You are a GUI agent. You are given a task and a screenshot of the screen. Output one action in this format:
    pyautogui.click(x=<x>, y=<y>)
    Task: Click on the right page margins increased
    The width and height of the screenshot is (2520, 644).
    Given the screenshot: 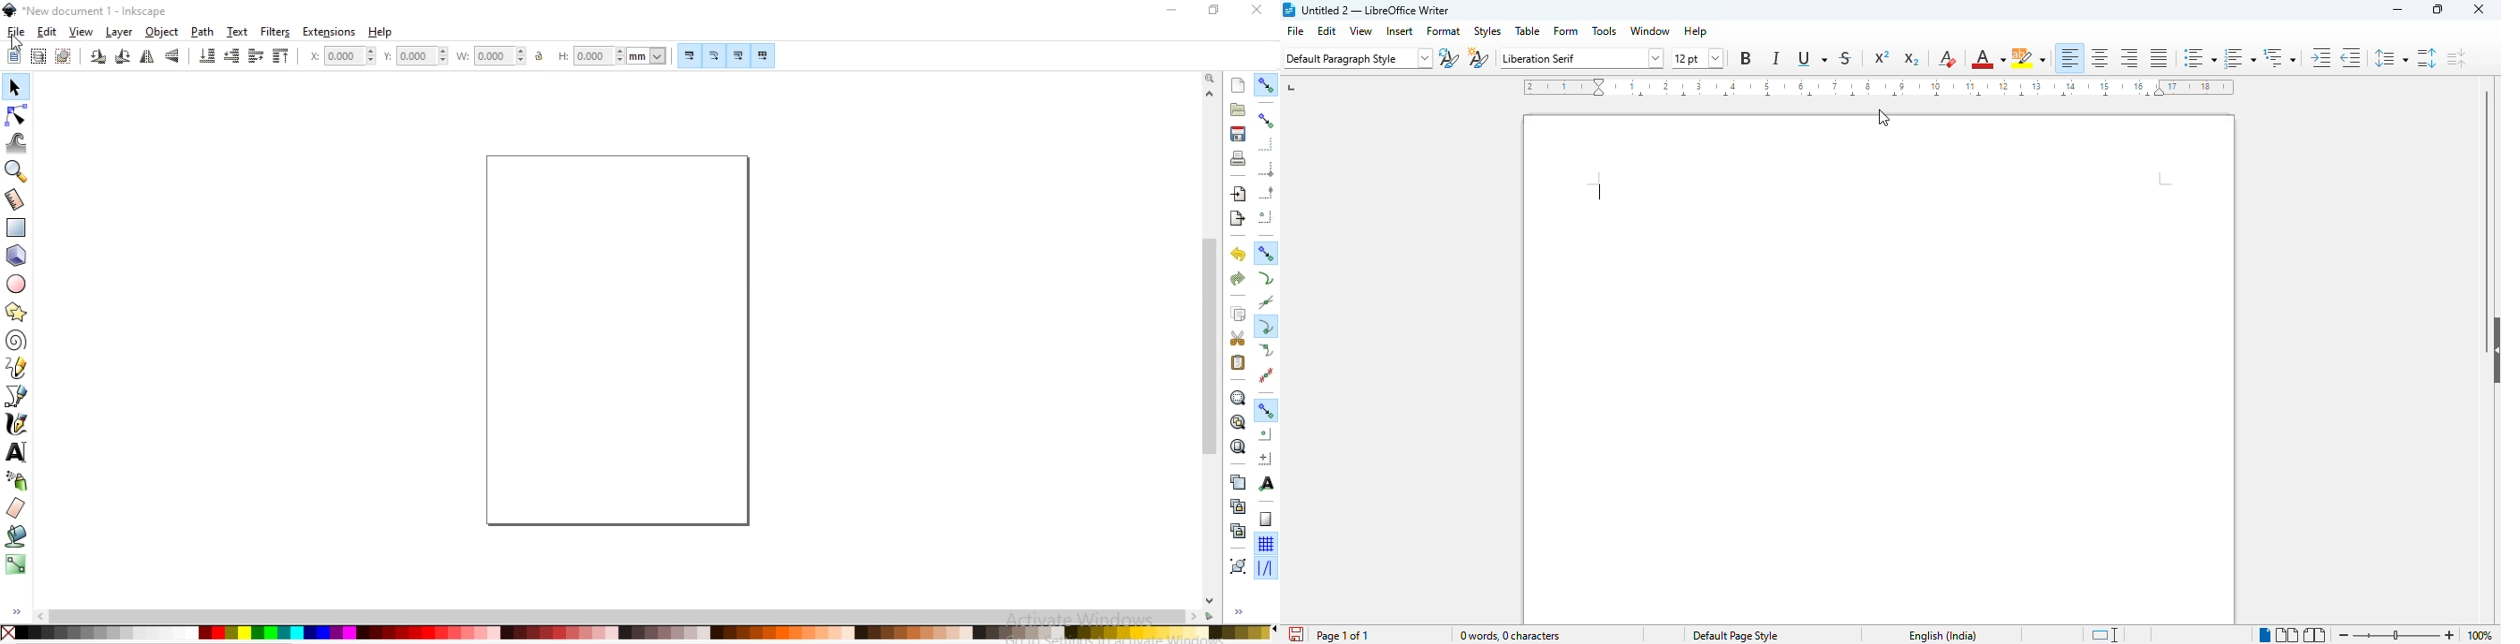 What is the action you would take?
    pyautogui.click(x=2193, y=87)
    